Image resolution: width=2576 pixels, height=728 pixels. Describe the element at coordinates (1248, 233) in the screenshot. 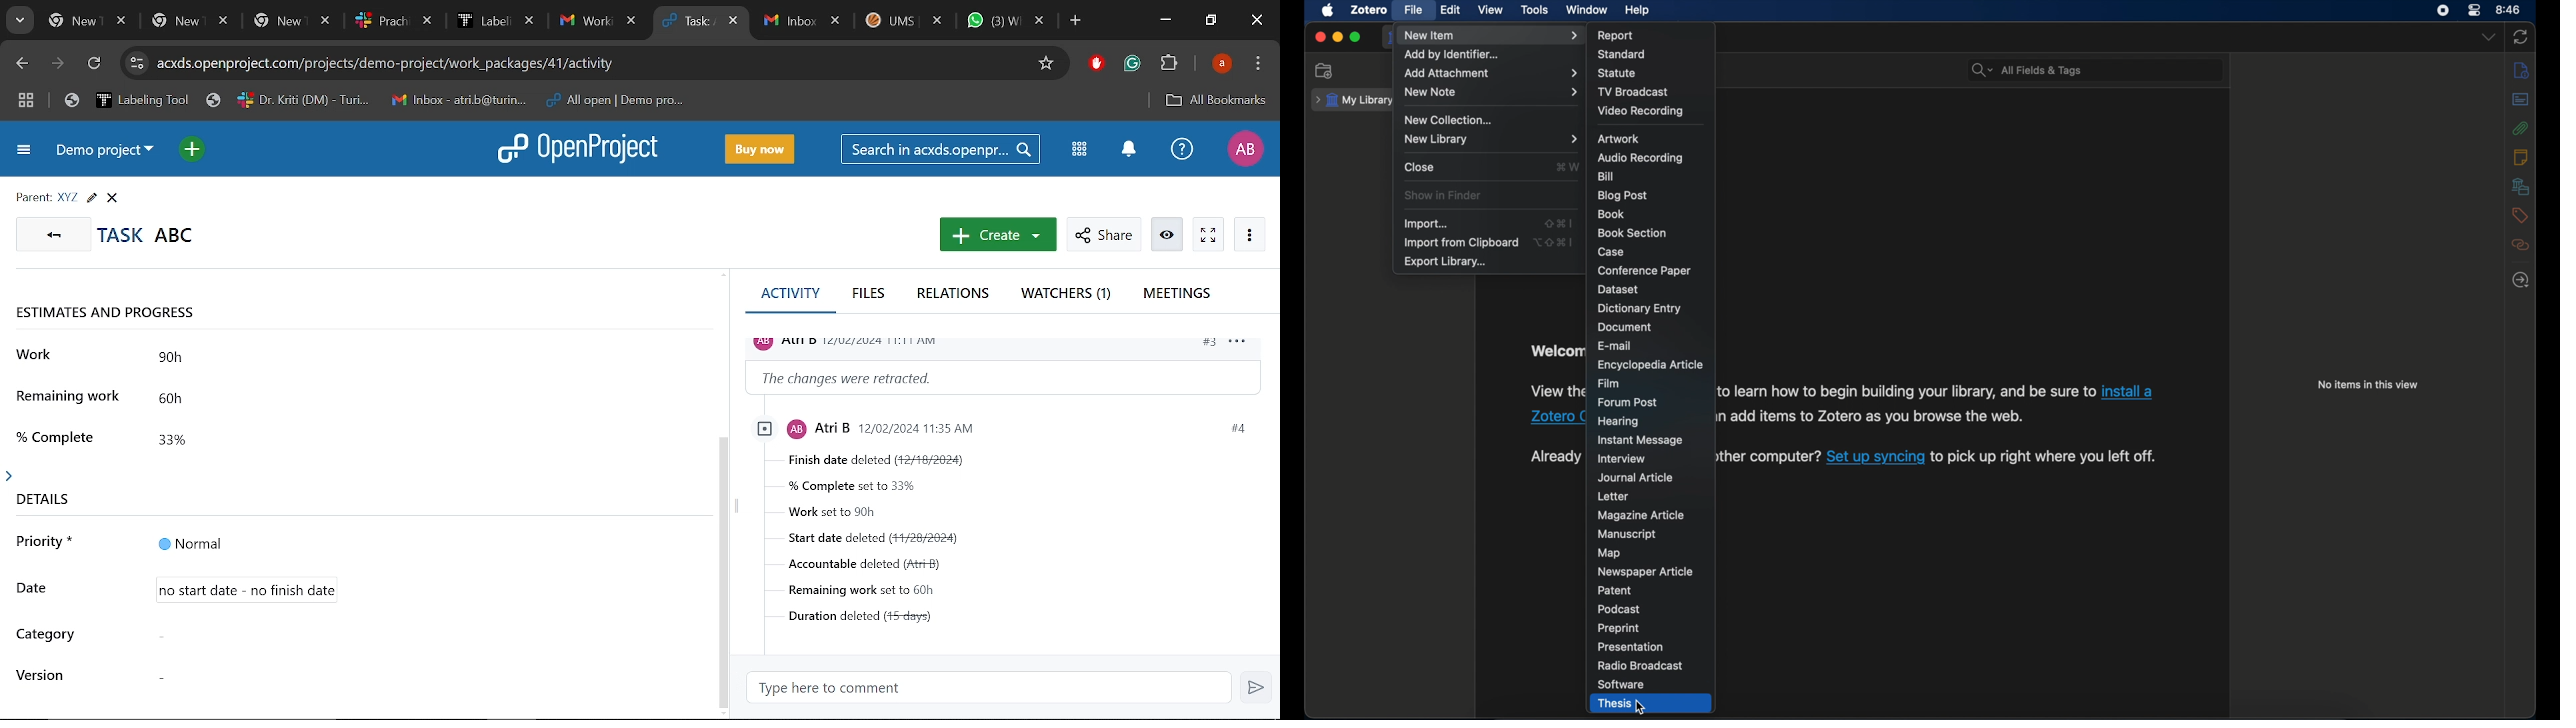

I see `More` at that location.